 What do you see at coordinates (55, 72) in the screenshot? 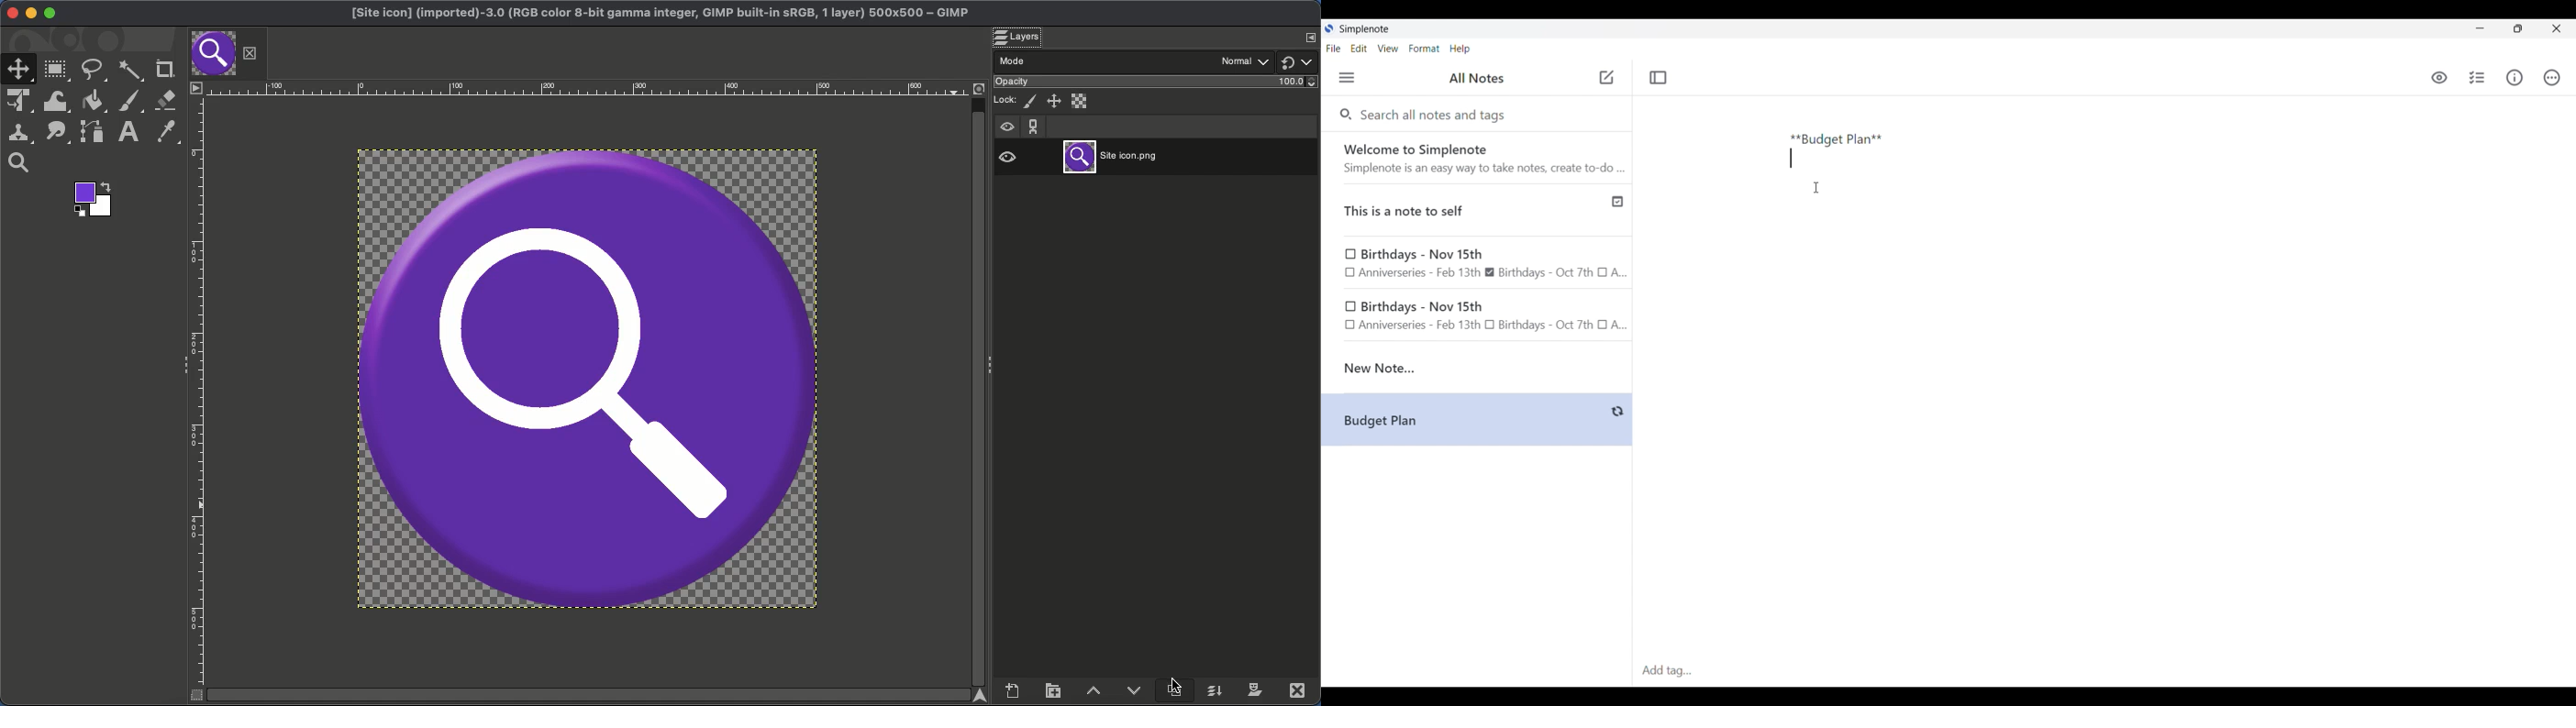
I see `Rectangular selector` at bounding box center [55, 72].